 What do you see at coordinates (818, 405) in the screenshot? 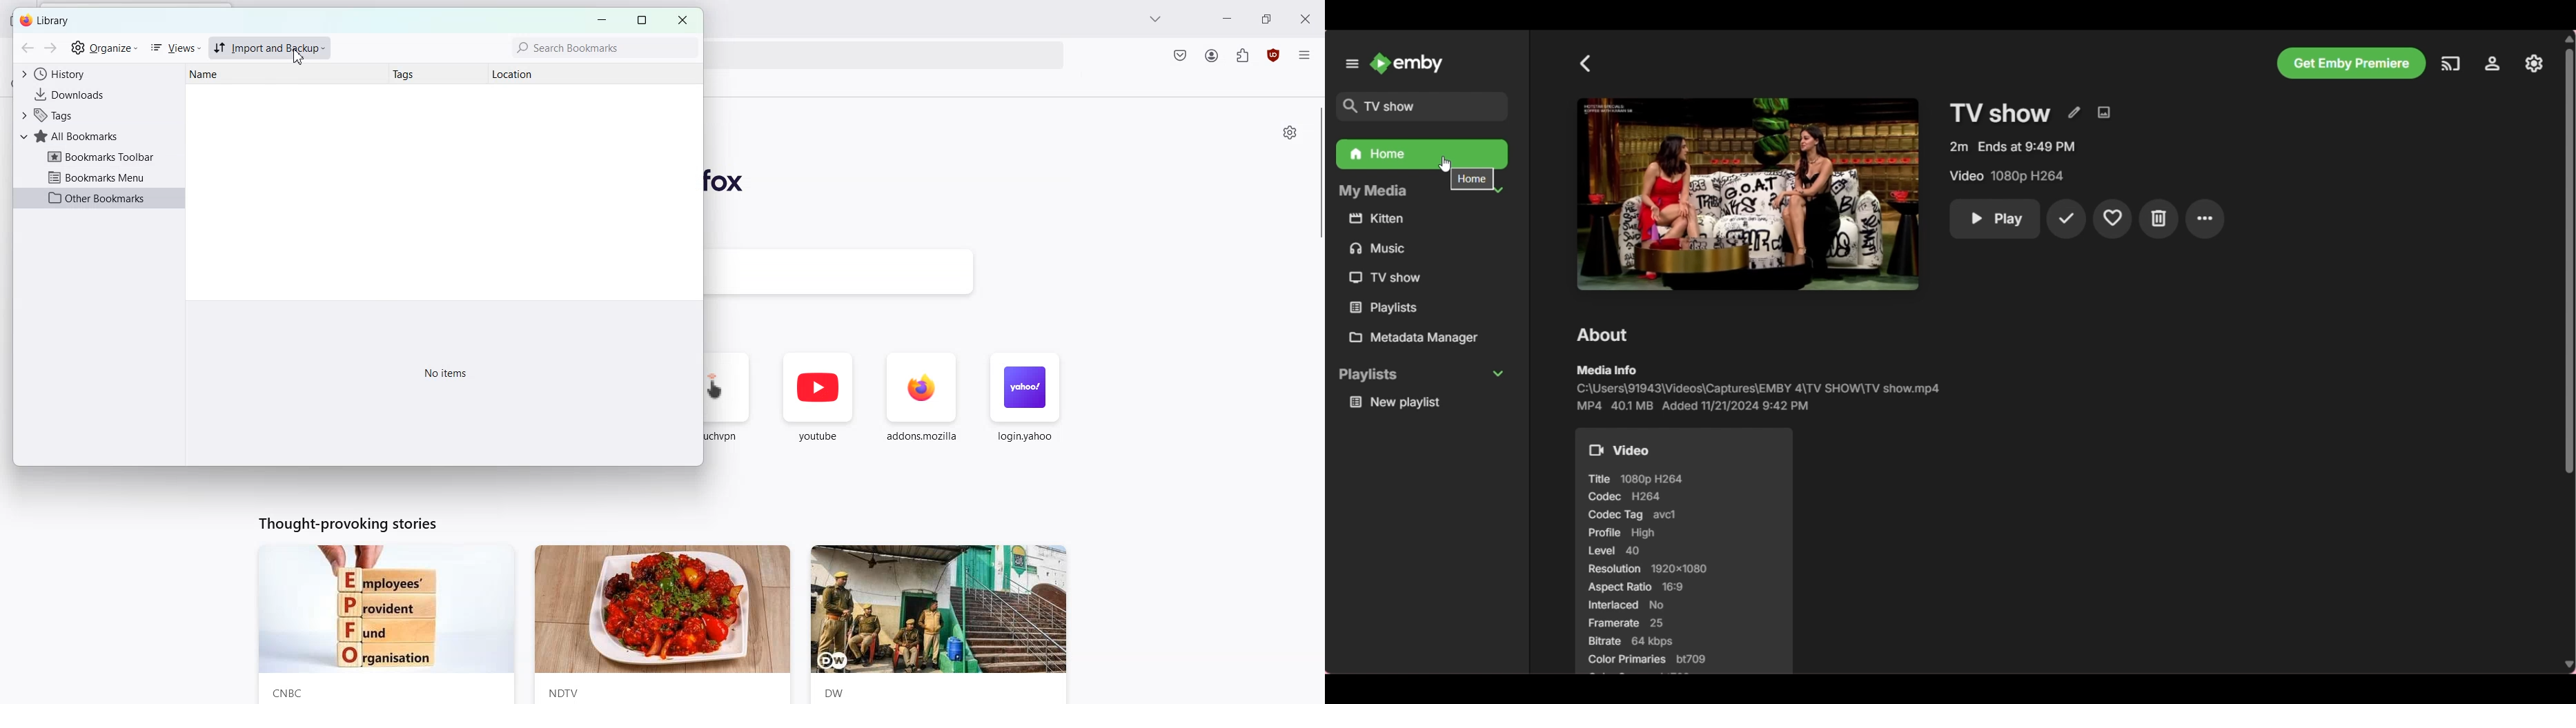
I see `youtube` at bounding box center [818, 405].